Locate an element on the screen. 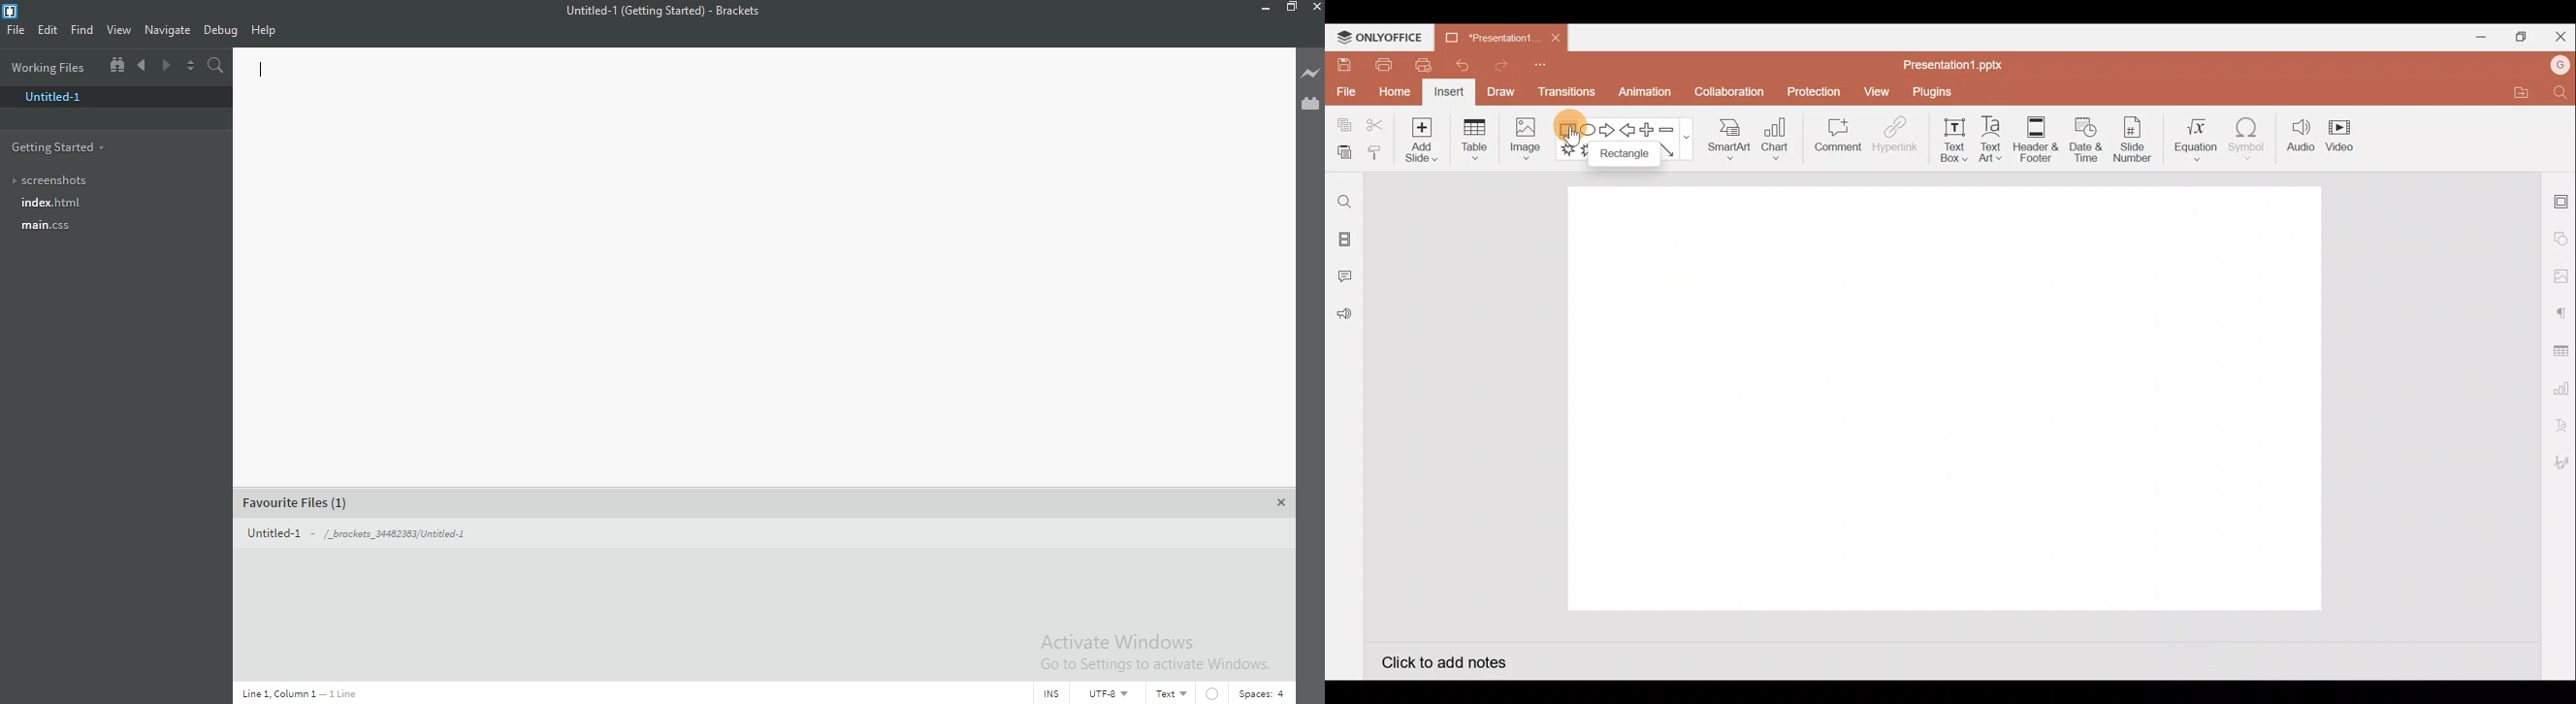  Feedback and Support is located at coordinates (1344, 317).